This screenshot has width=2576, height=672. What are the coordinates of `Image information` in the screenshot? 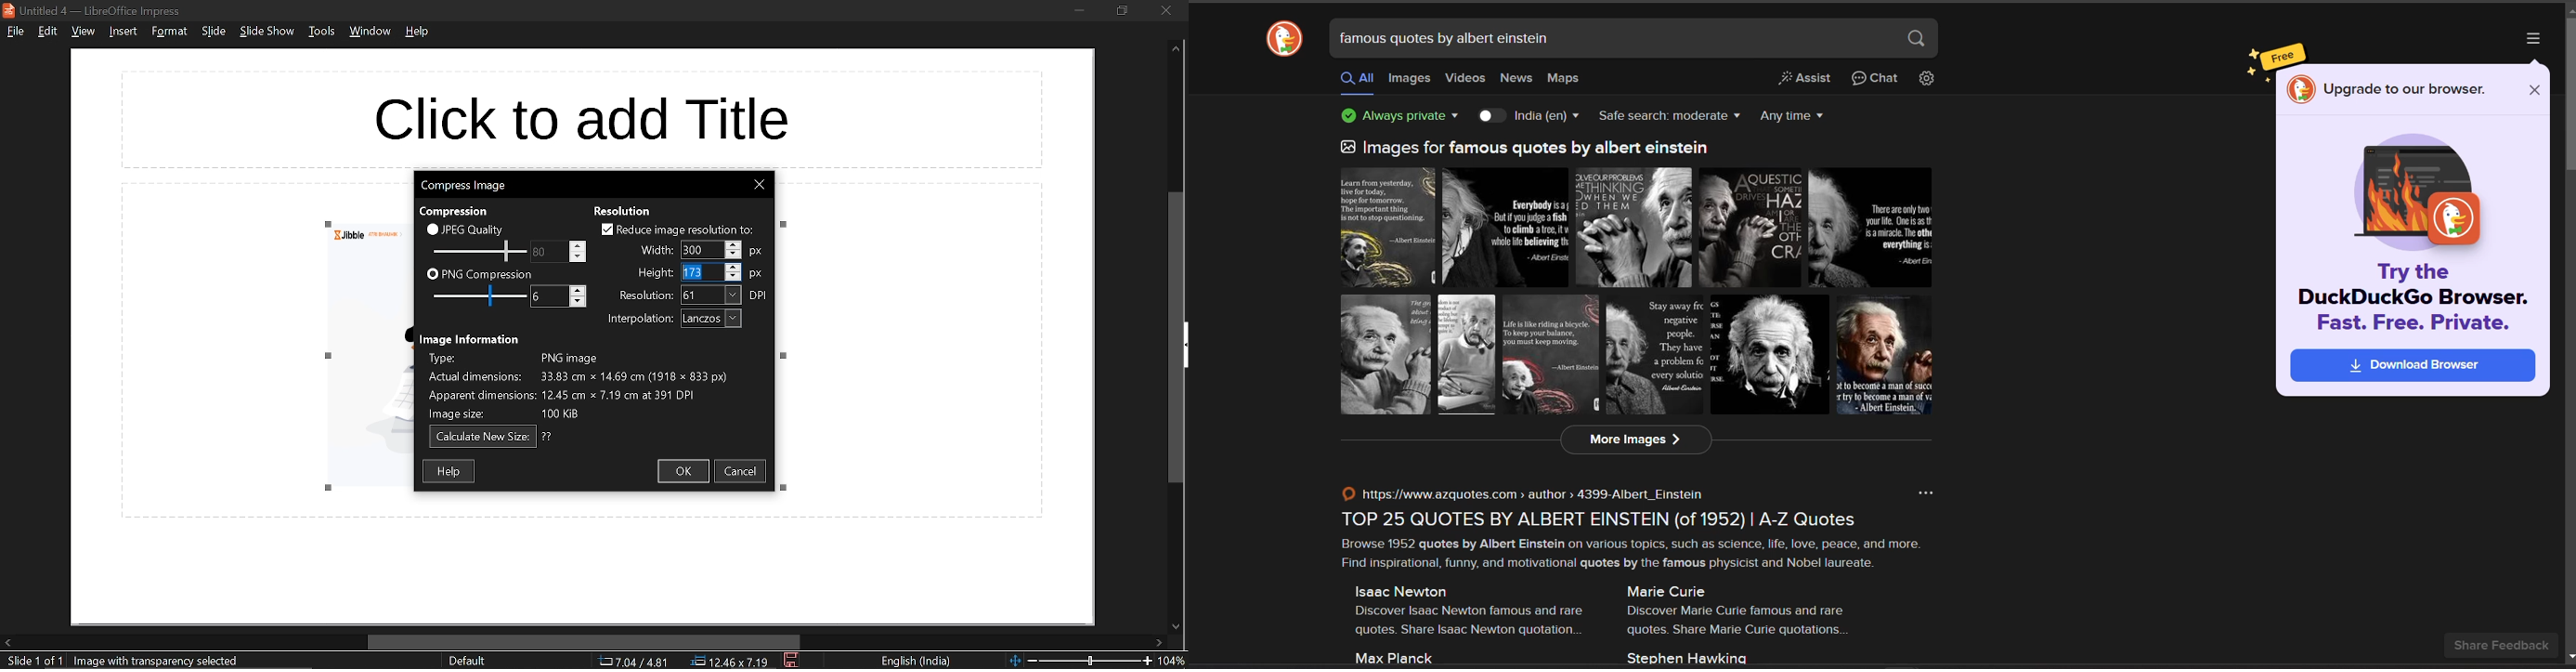 It's located at (595, 385).